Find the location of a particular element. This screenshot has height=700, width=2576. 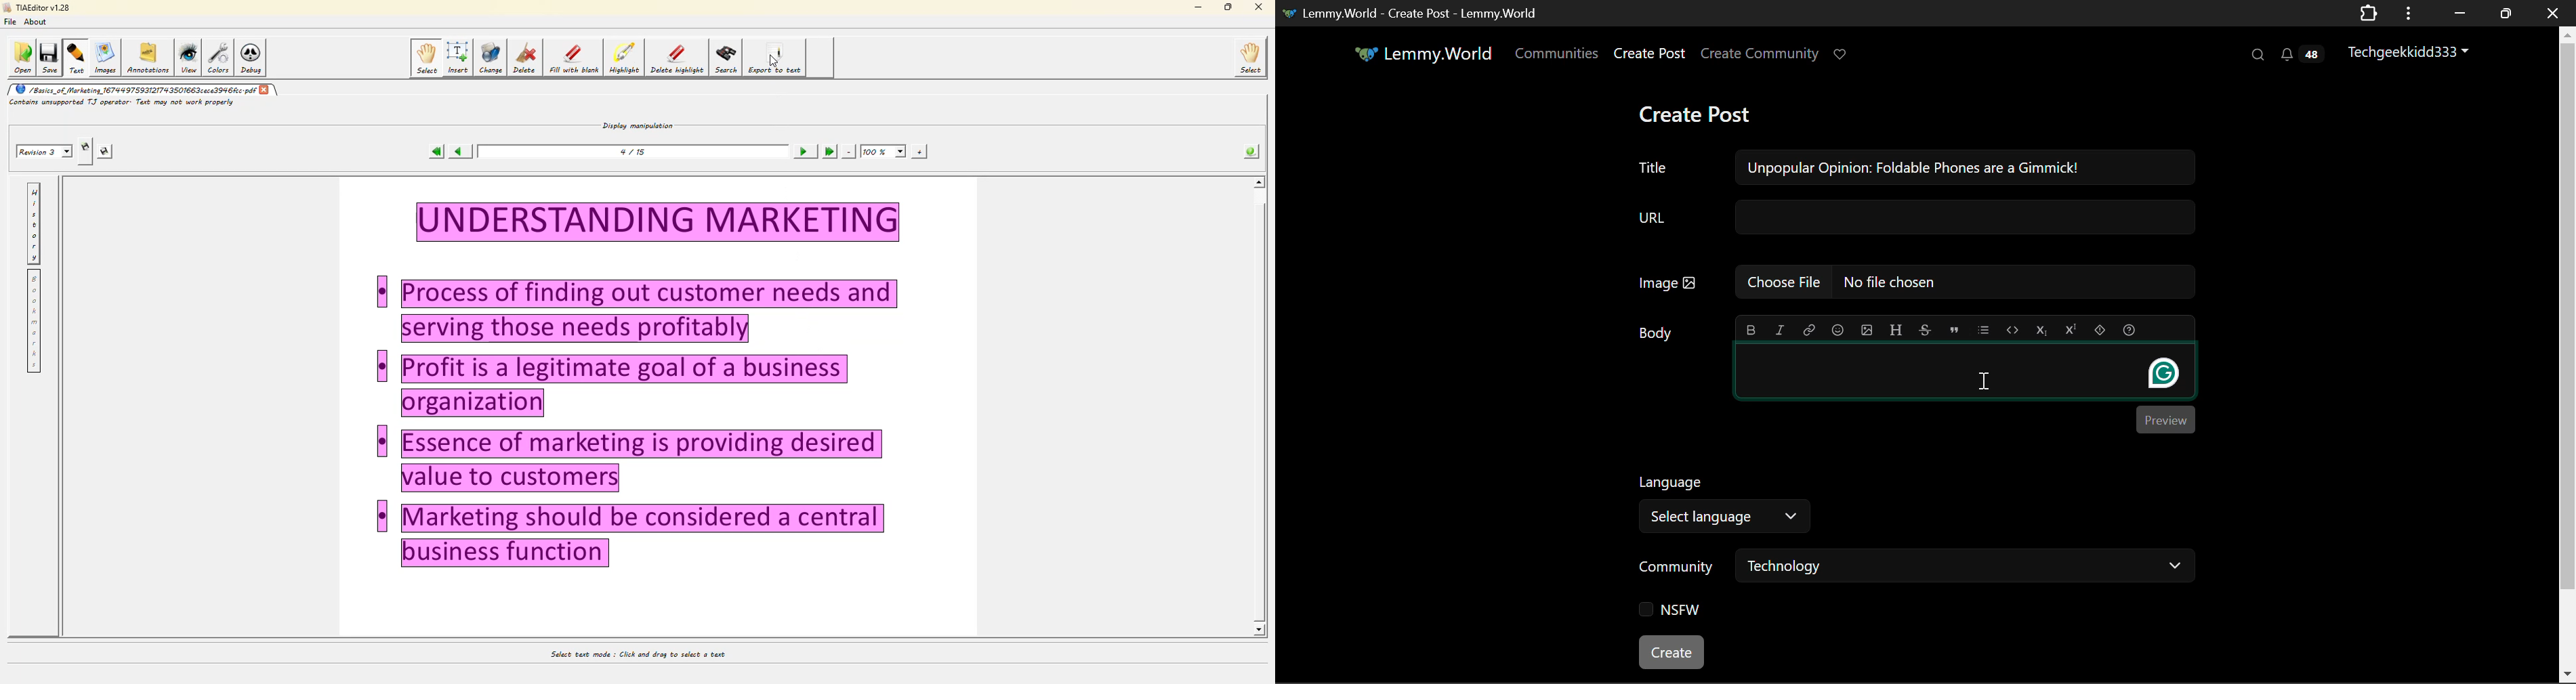

Select Post Community is located at coordinates (1917, 568).